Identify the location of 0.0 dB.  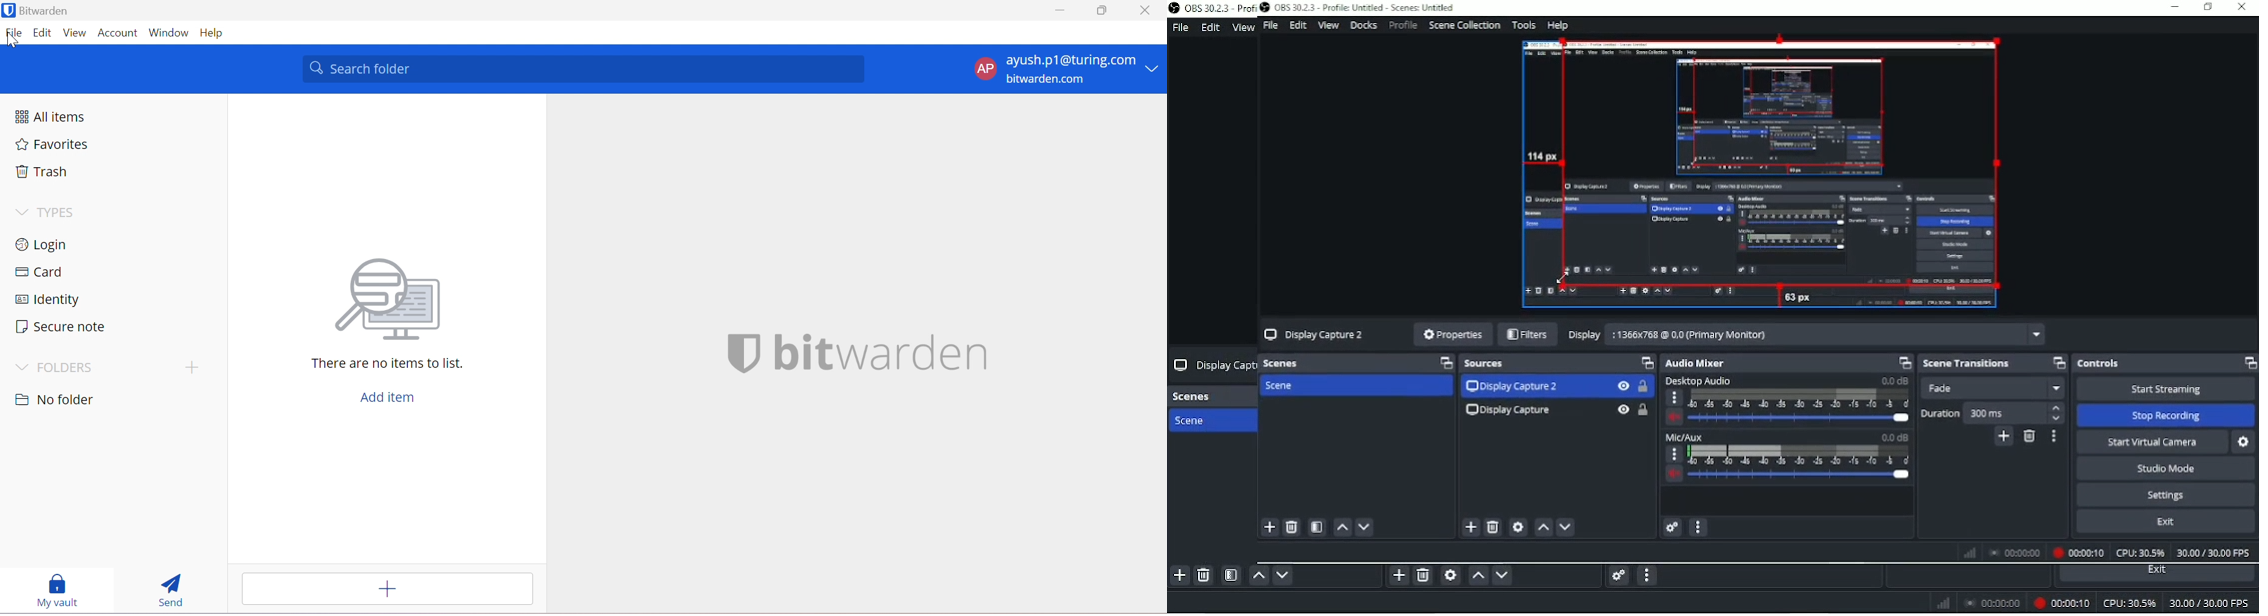
(1893, 382).